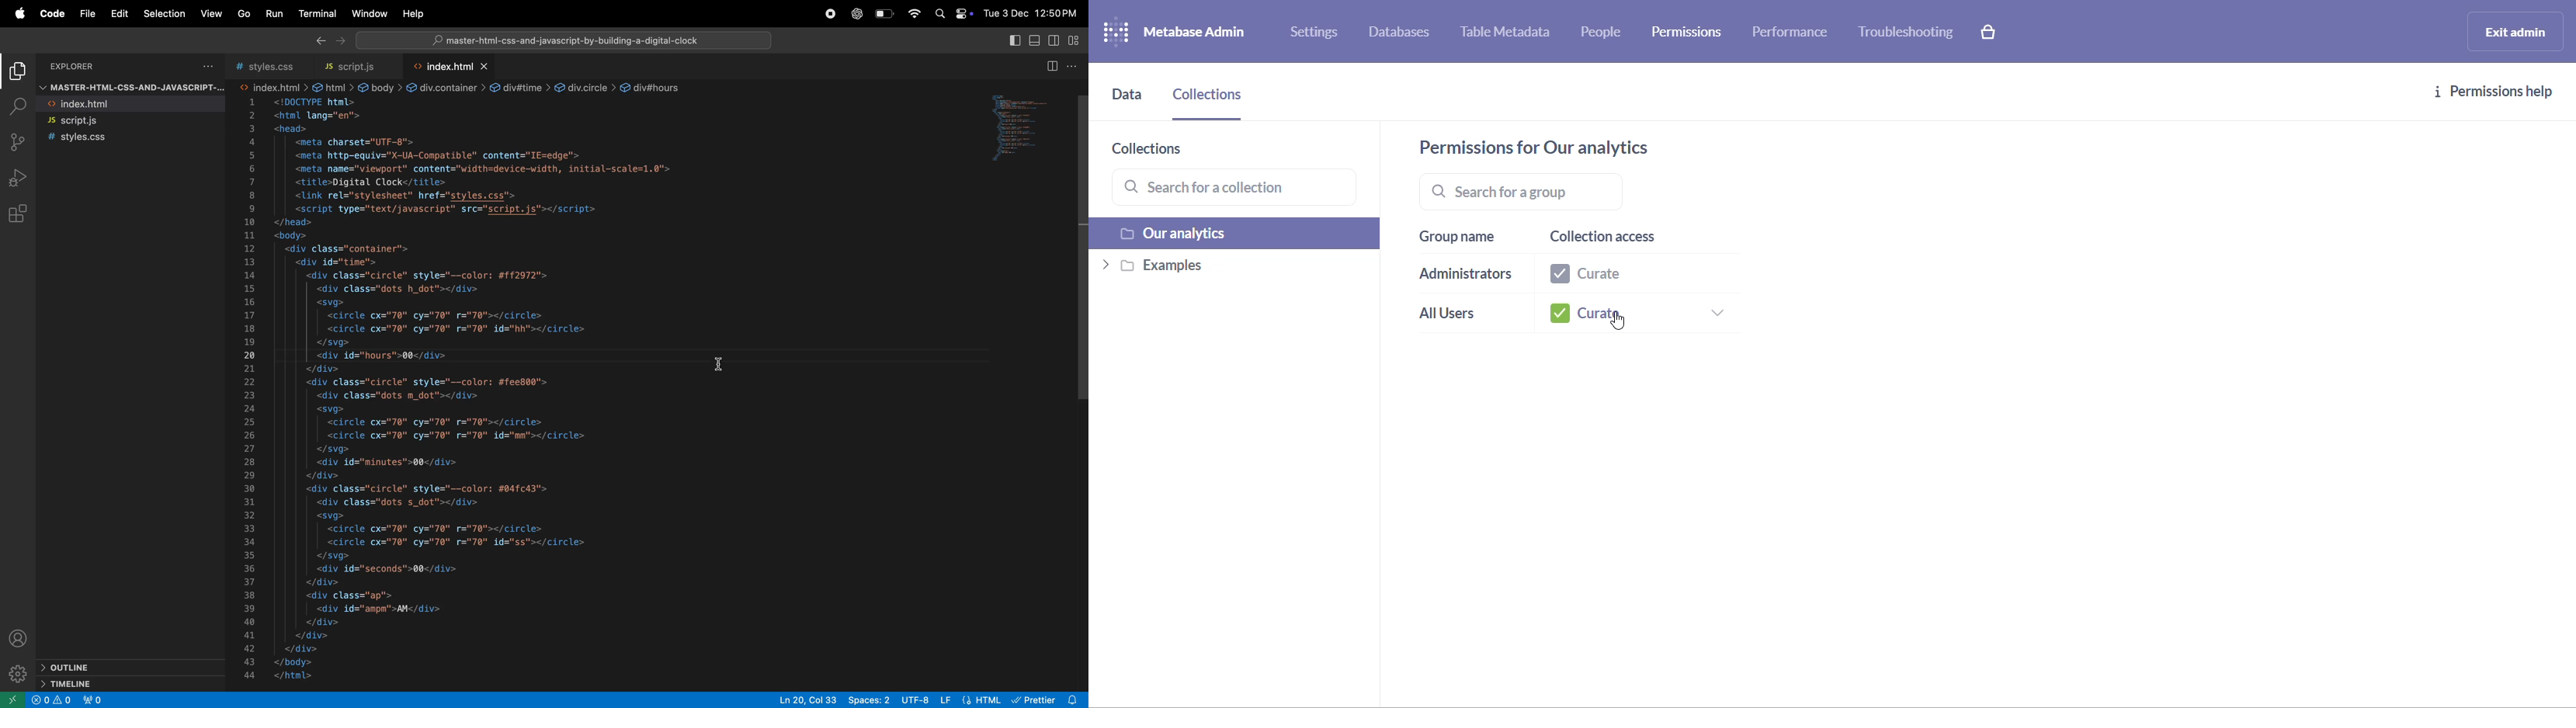  Describe the element at coordinates (113, 683) in the screenshot. I see `time line` at that location.